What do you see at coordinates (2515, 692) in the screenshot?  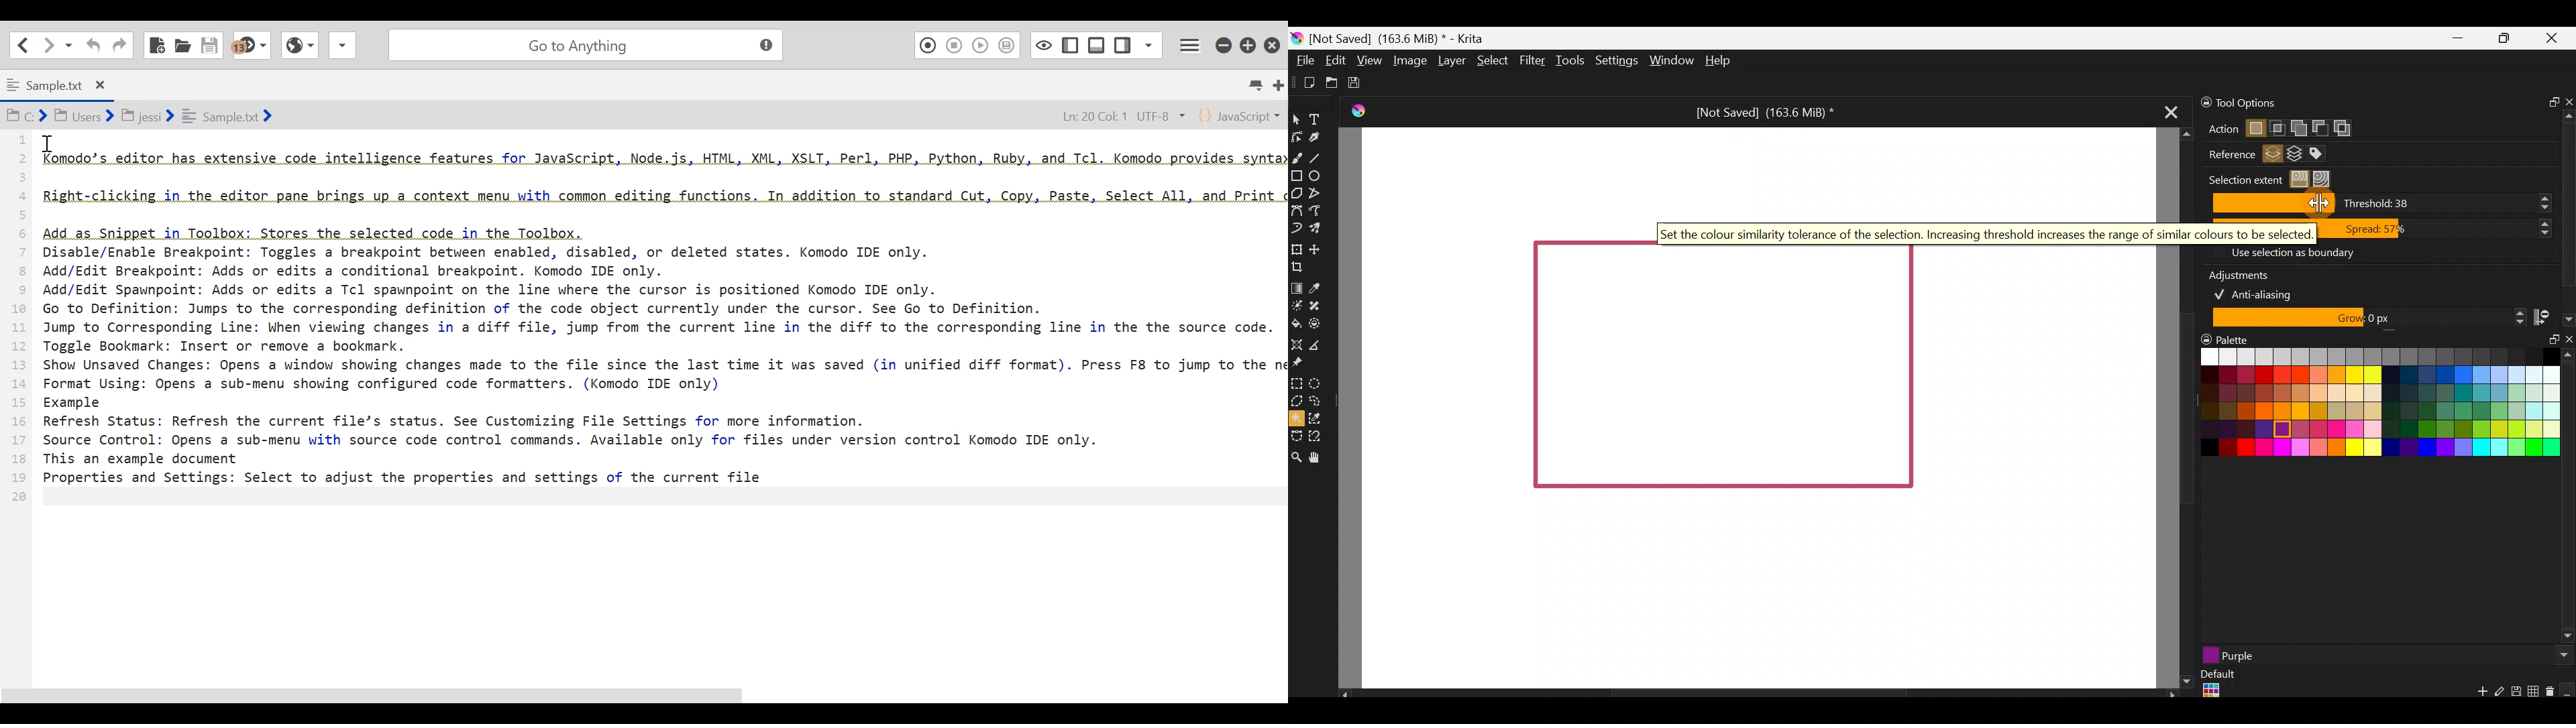 I see `Save palette explicitly` at bounding box center [2515, 692].